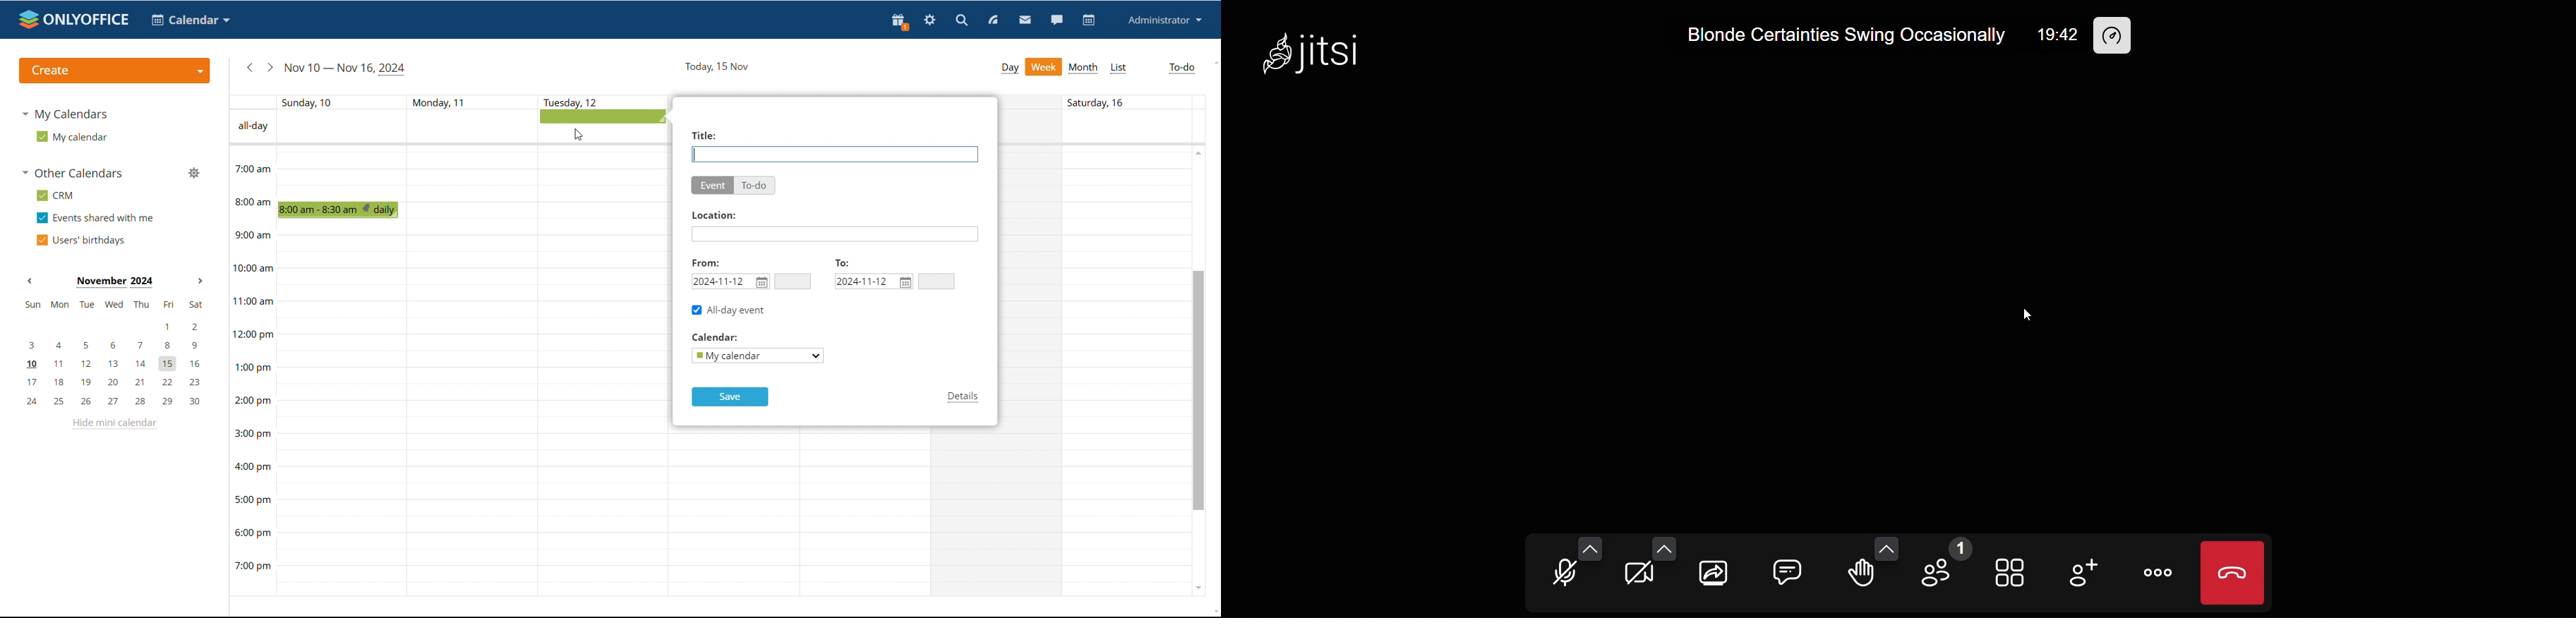  Describe the element at coordinates (2057, 35) in the screenshot. I see `19:42` at that location.